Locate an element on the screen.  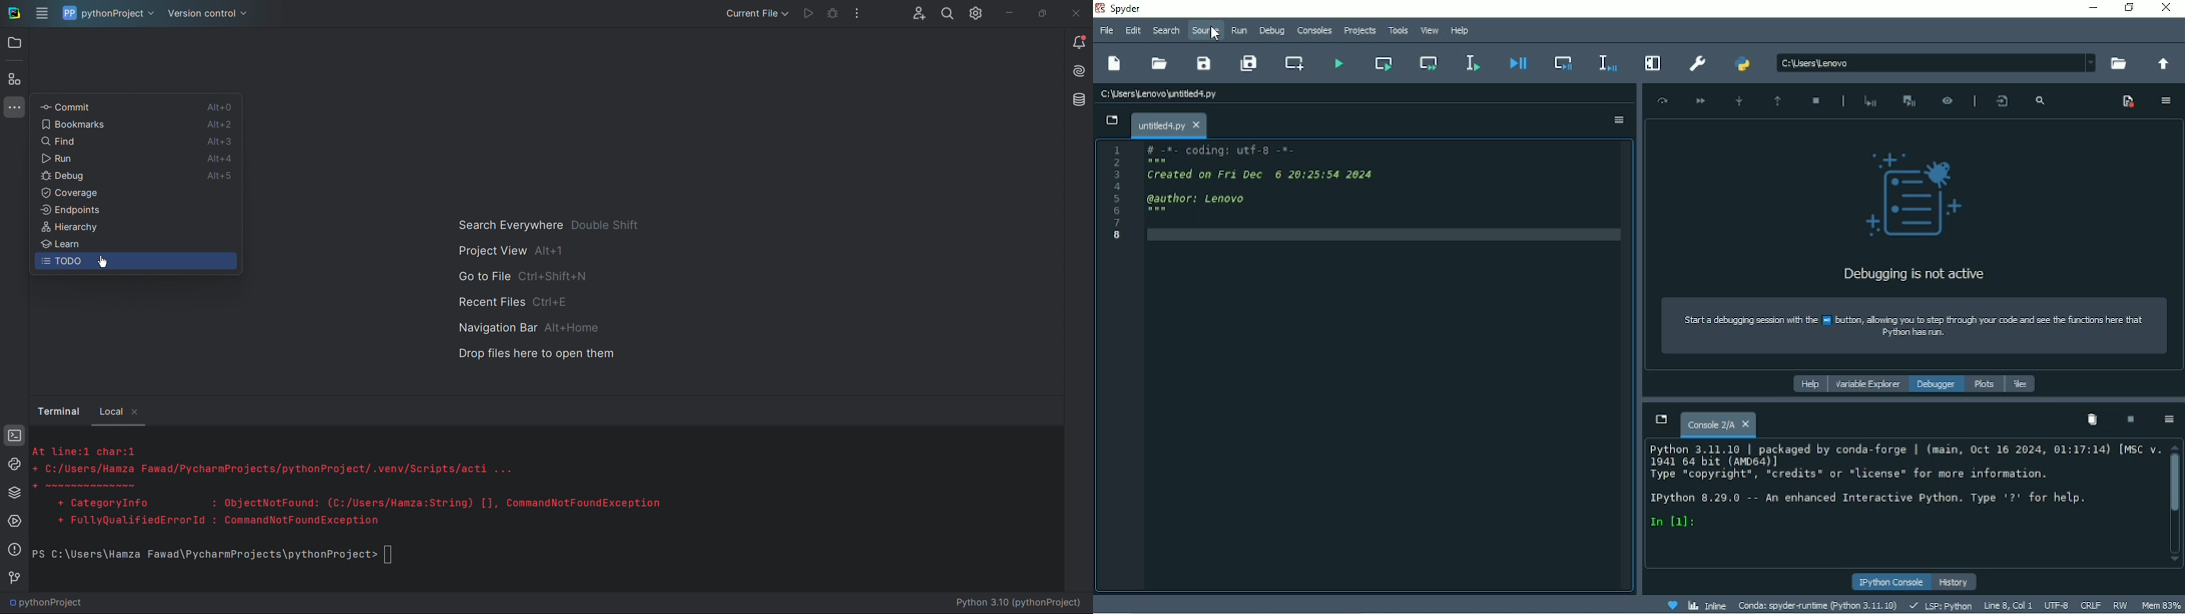
Debugging is not active is located at coordinates (1920, 217).